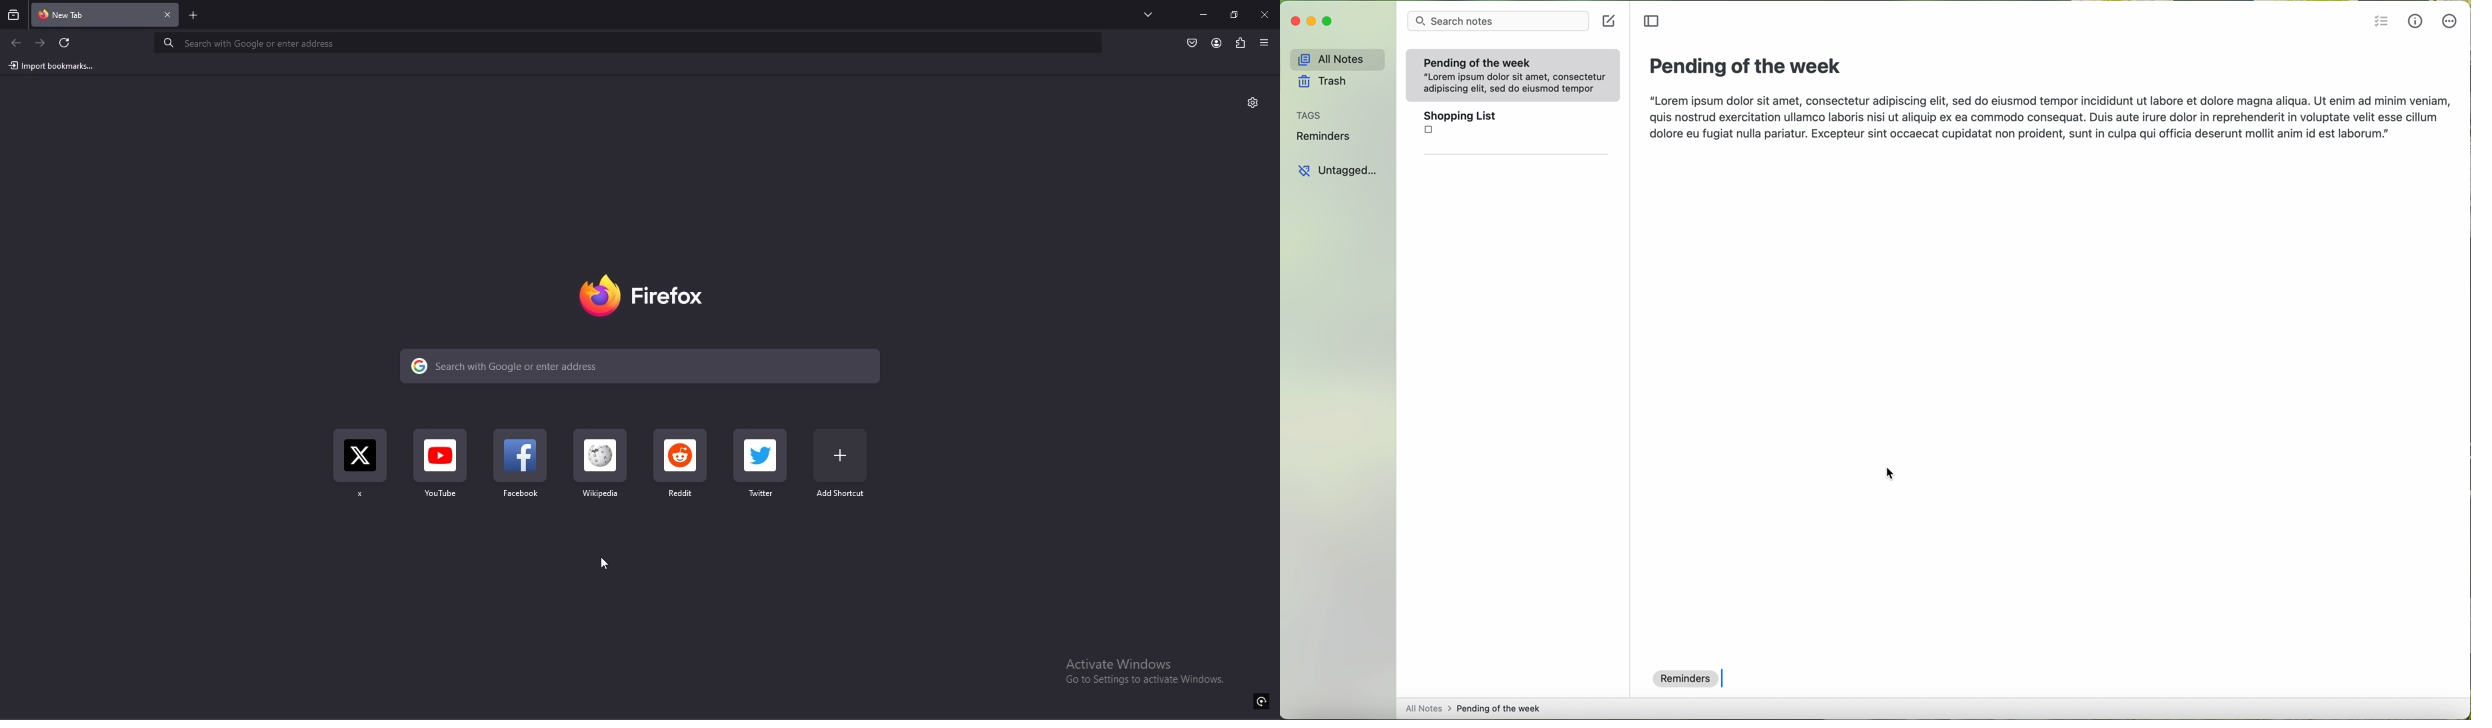 This screenshot has height=728, width=2492. Describe the element at coordinates (1144, 671) in the screenshot. I see `text` at that location.